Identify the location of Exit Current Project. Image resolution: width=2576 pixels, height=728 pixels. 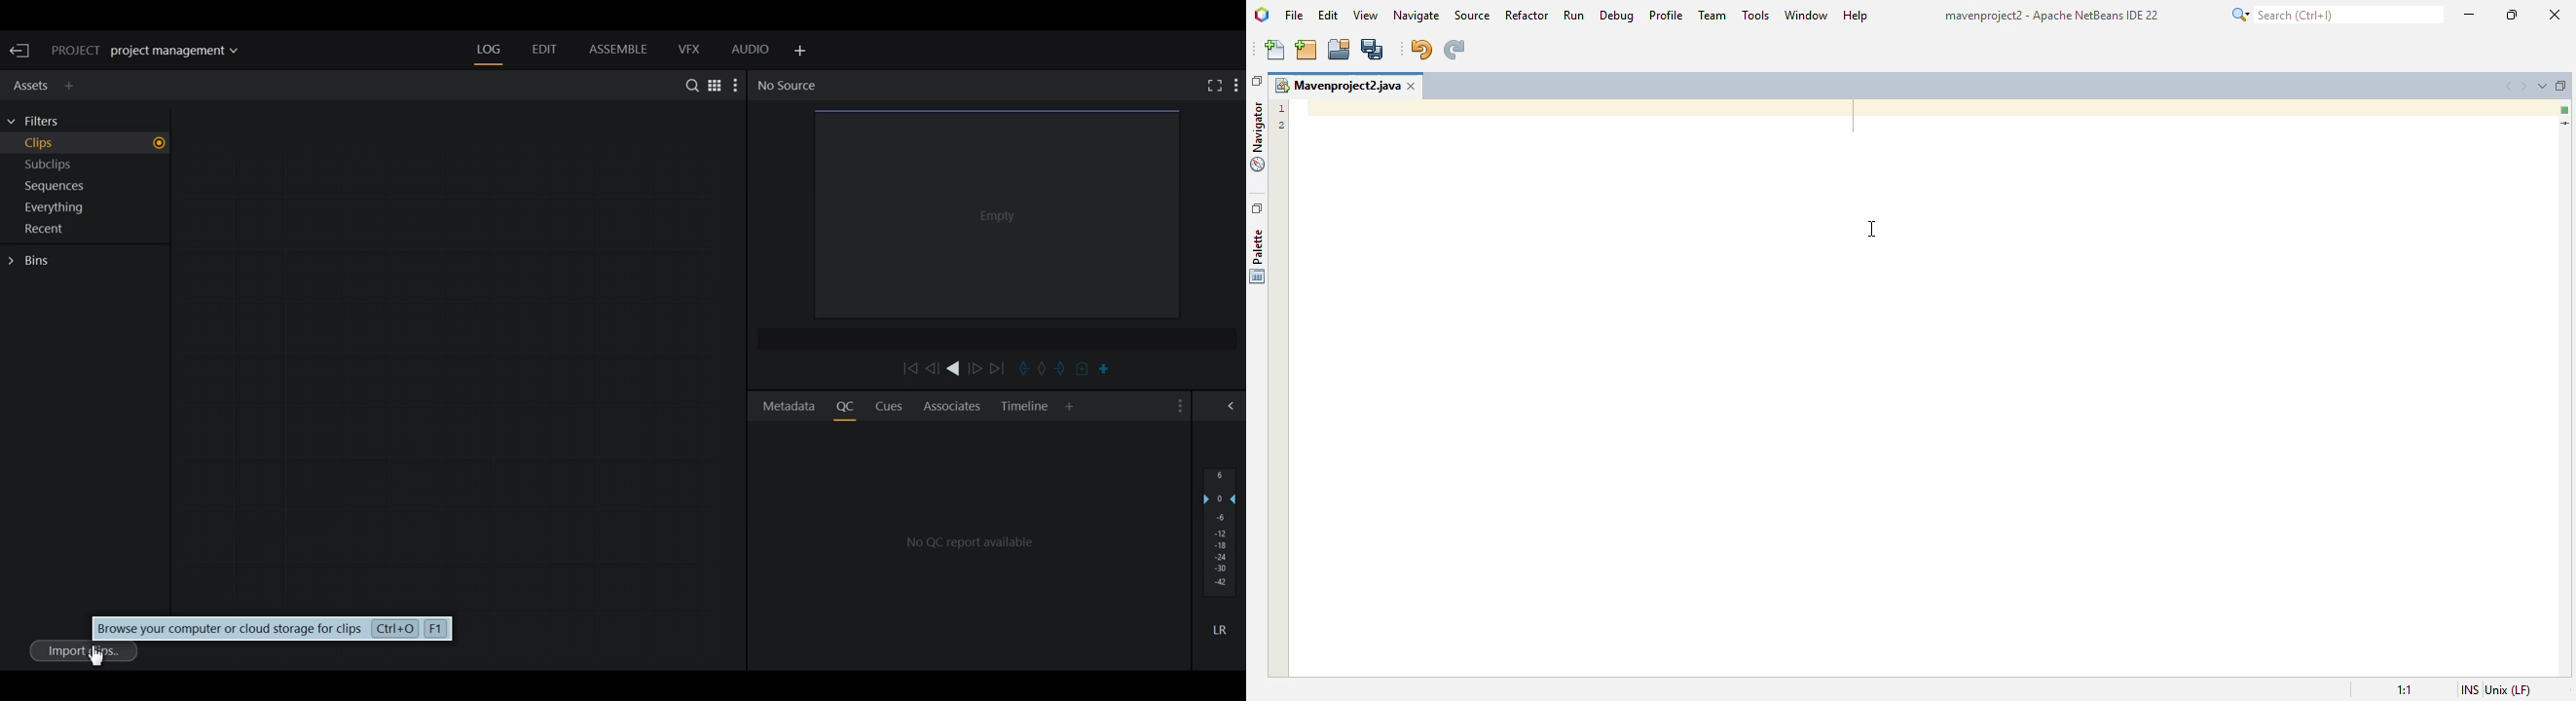
(22, 51).